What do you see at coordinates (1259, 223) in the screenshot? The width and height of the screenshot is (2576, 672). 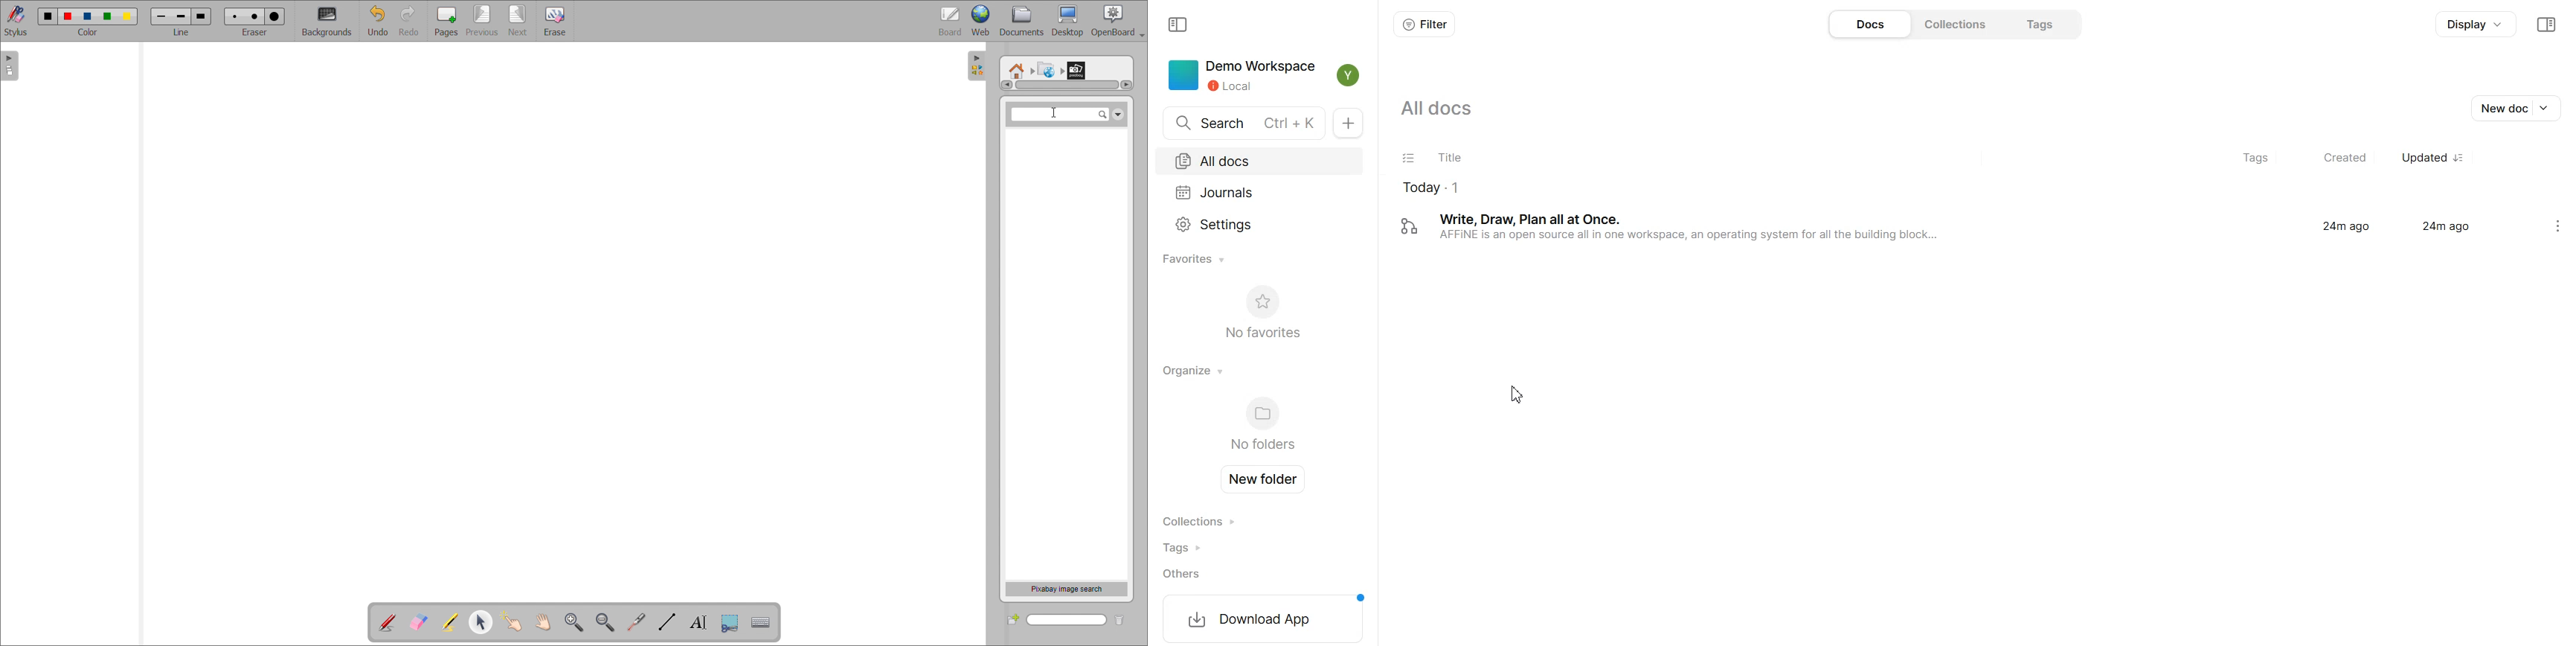 I see `Settings` at bounding box center [1259, 223].